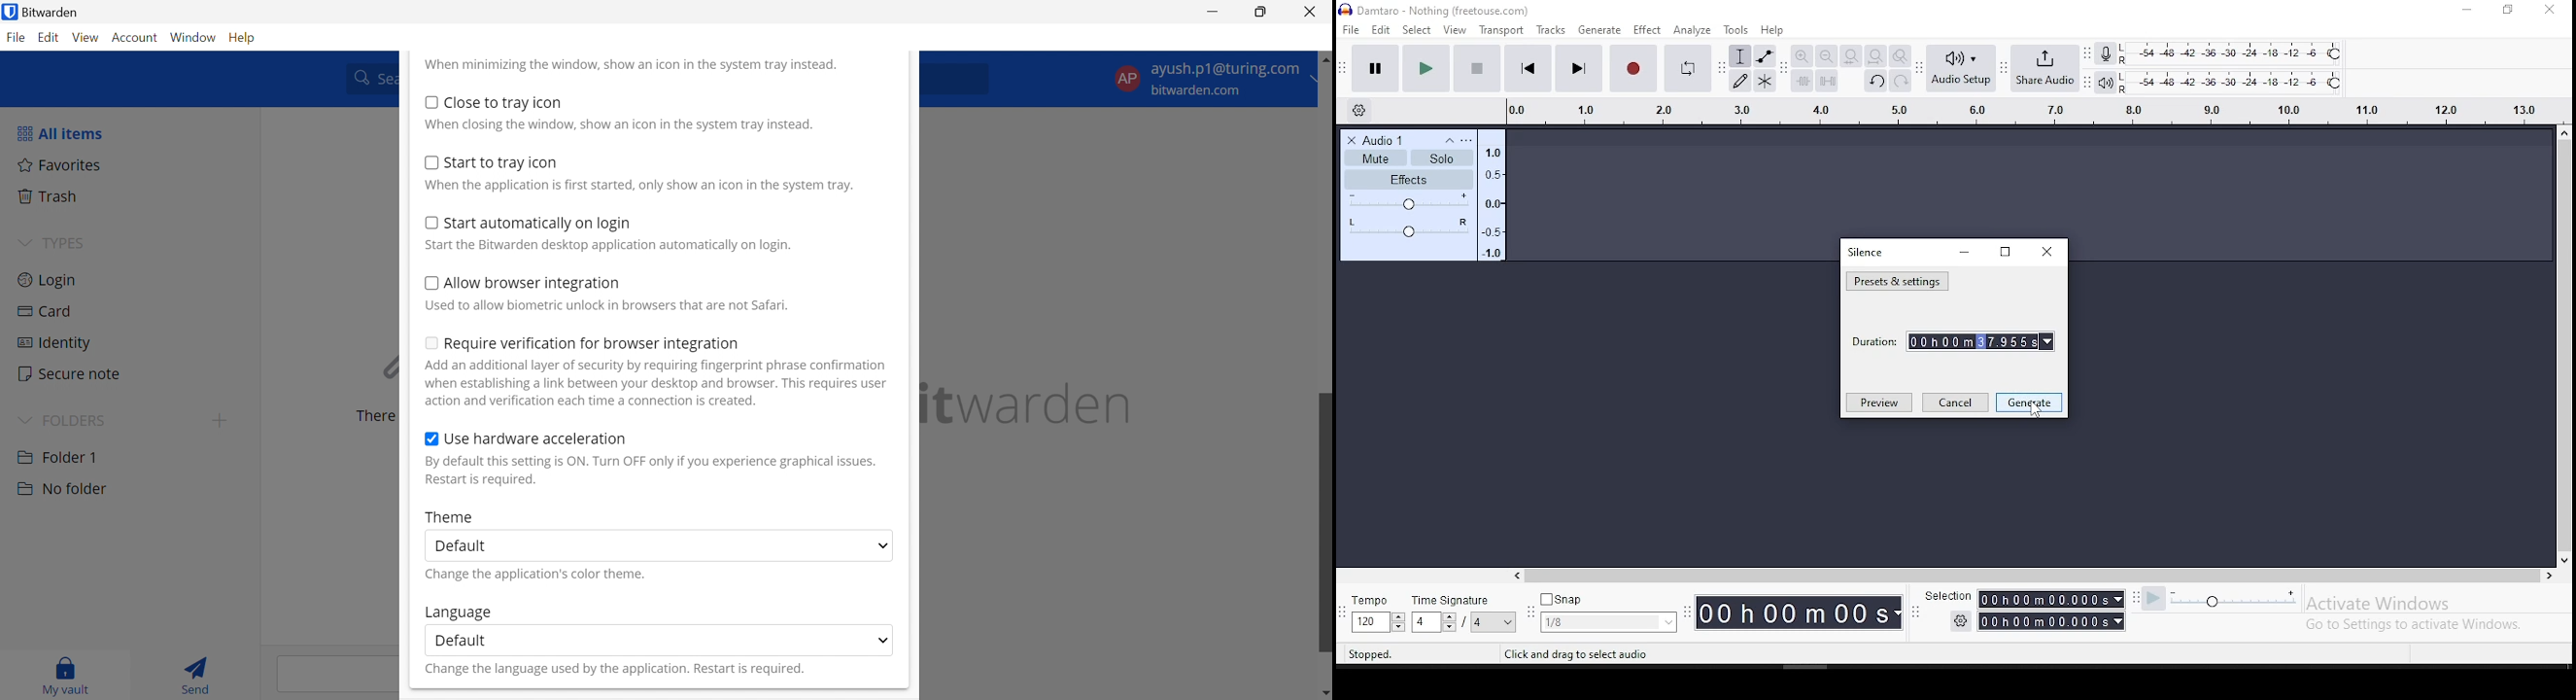 This screenshot has width=2576, height=700. I want to click on View, so click(88, 38).